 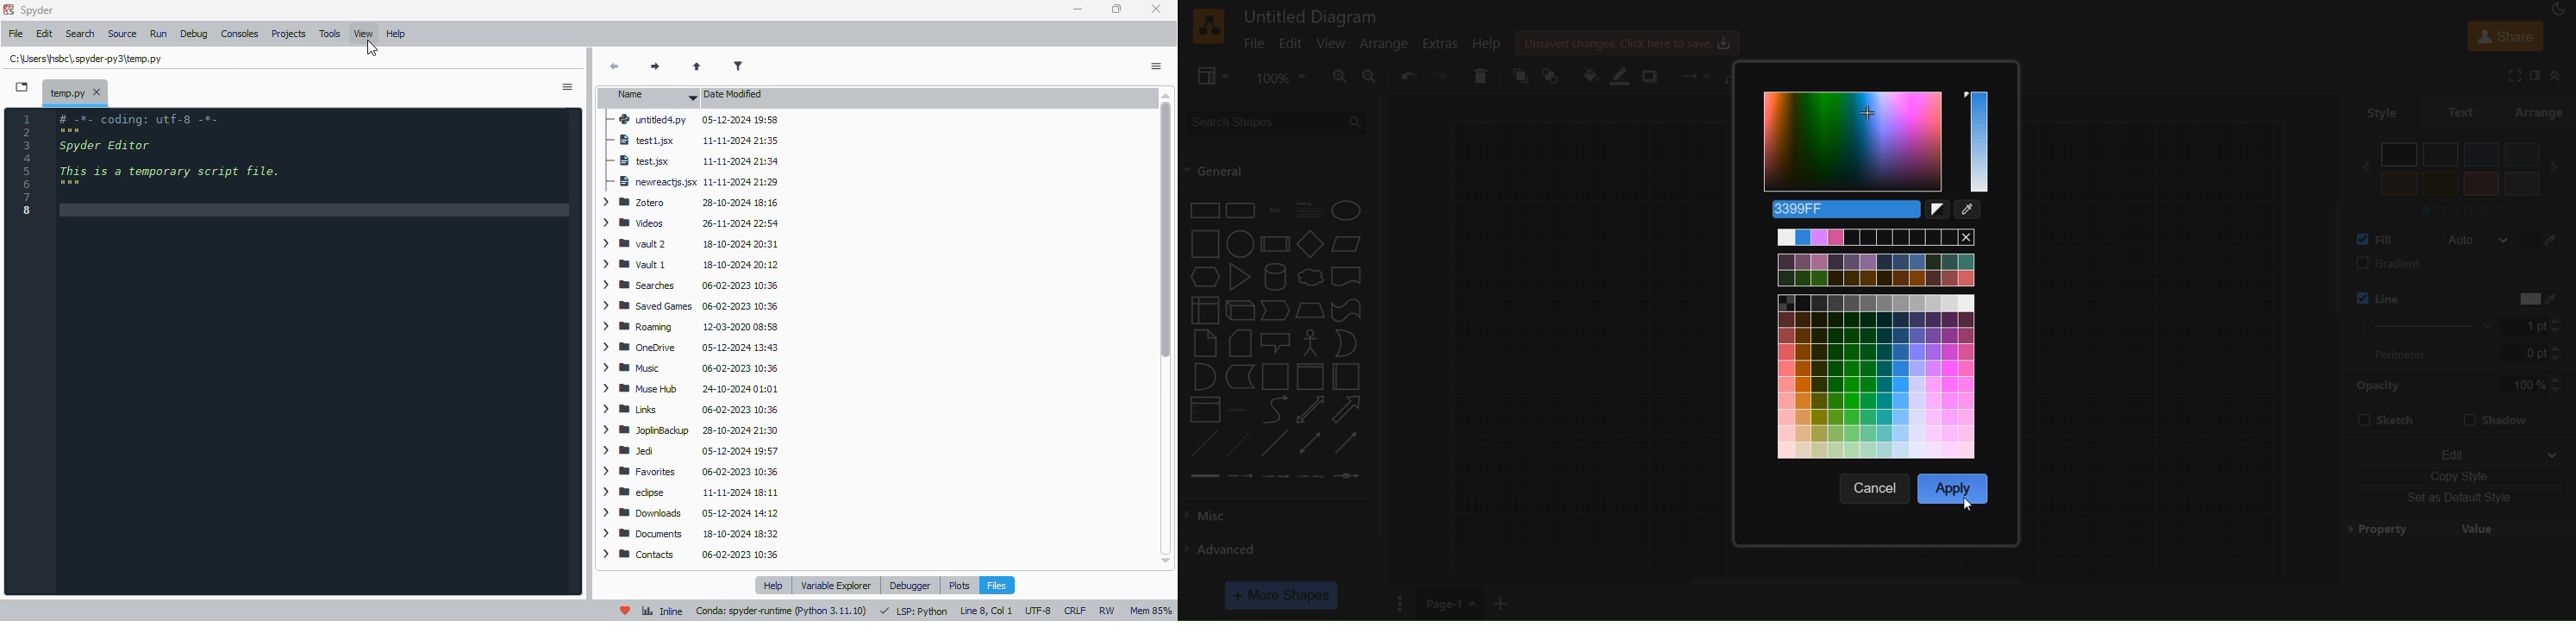 I want to click on downloads, so click(x=691, y=512).